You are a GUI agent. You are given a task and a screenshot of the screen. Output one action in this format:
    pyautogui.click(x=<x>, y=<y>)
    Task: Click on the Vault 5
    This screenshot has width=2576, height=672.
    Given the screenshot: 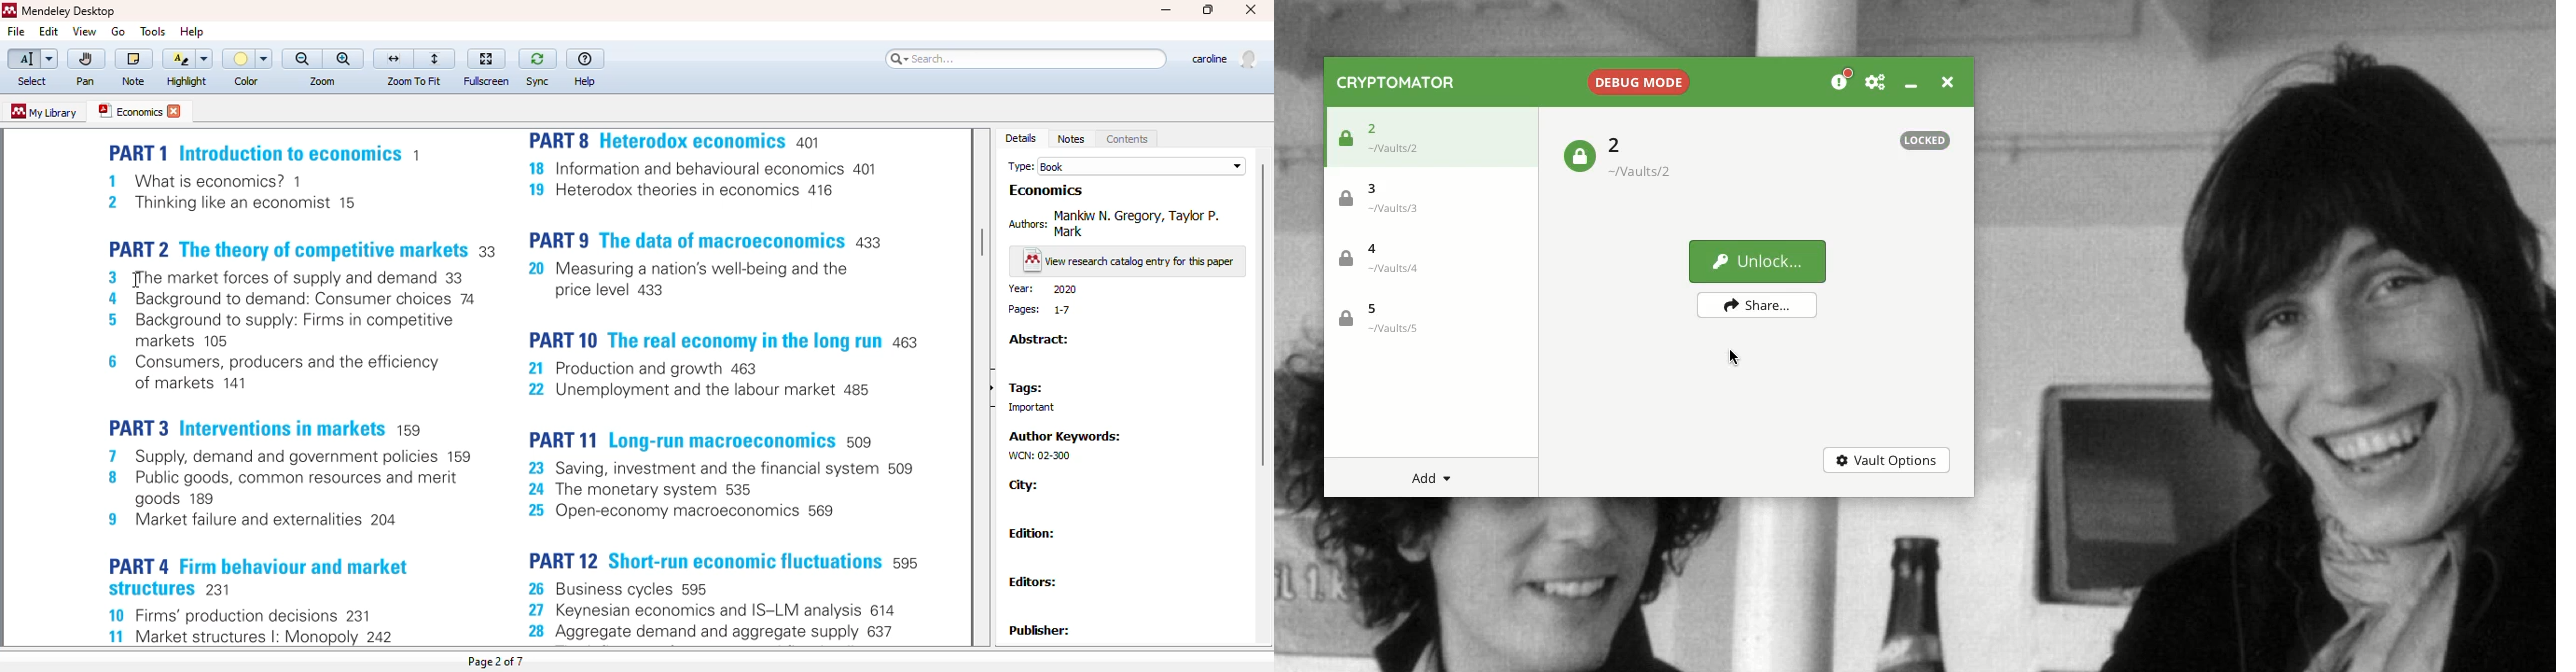 What is the action you would take?
    pyautogui.click(x=1399, y=319)
    